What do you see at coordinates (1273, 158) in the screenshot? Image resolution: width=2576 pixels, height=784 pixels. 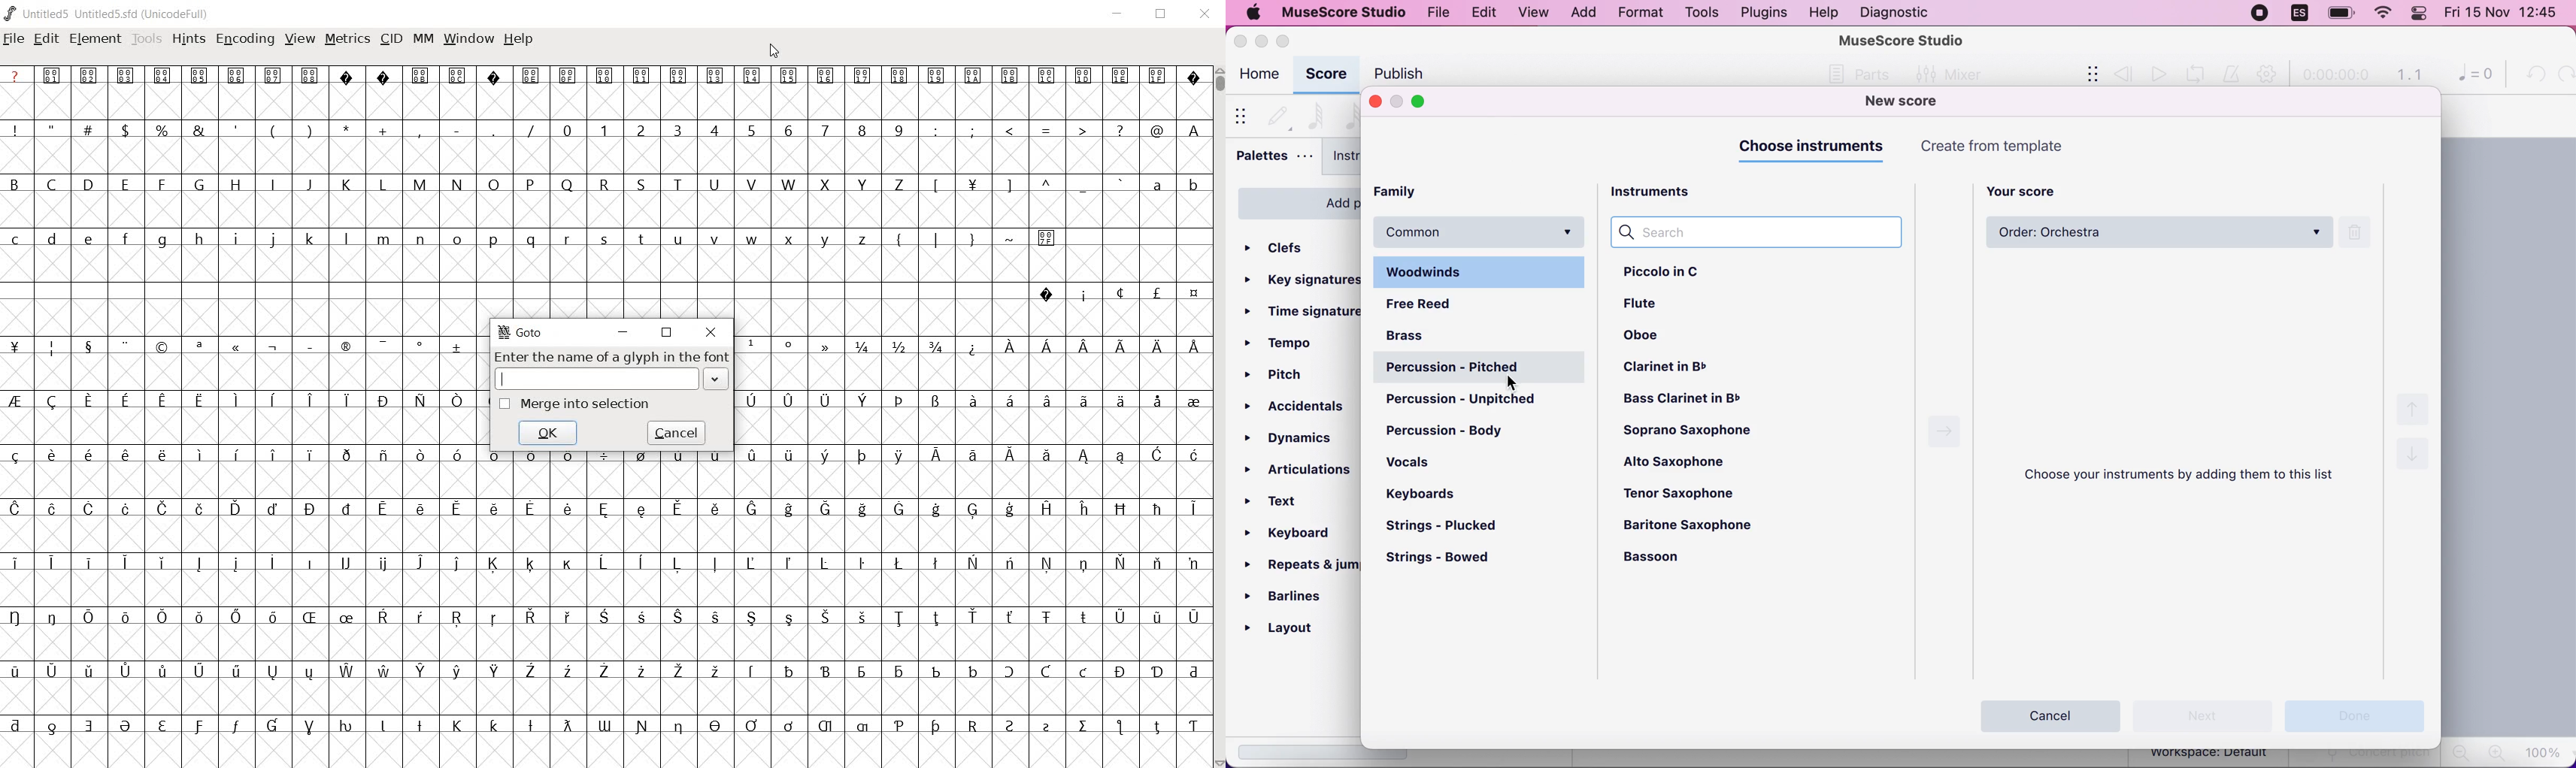 I see `palettes` at bounding box center [1273, 158].